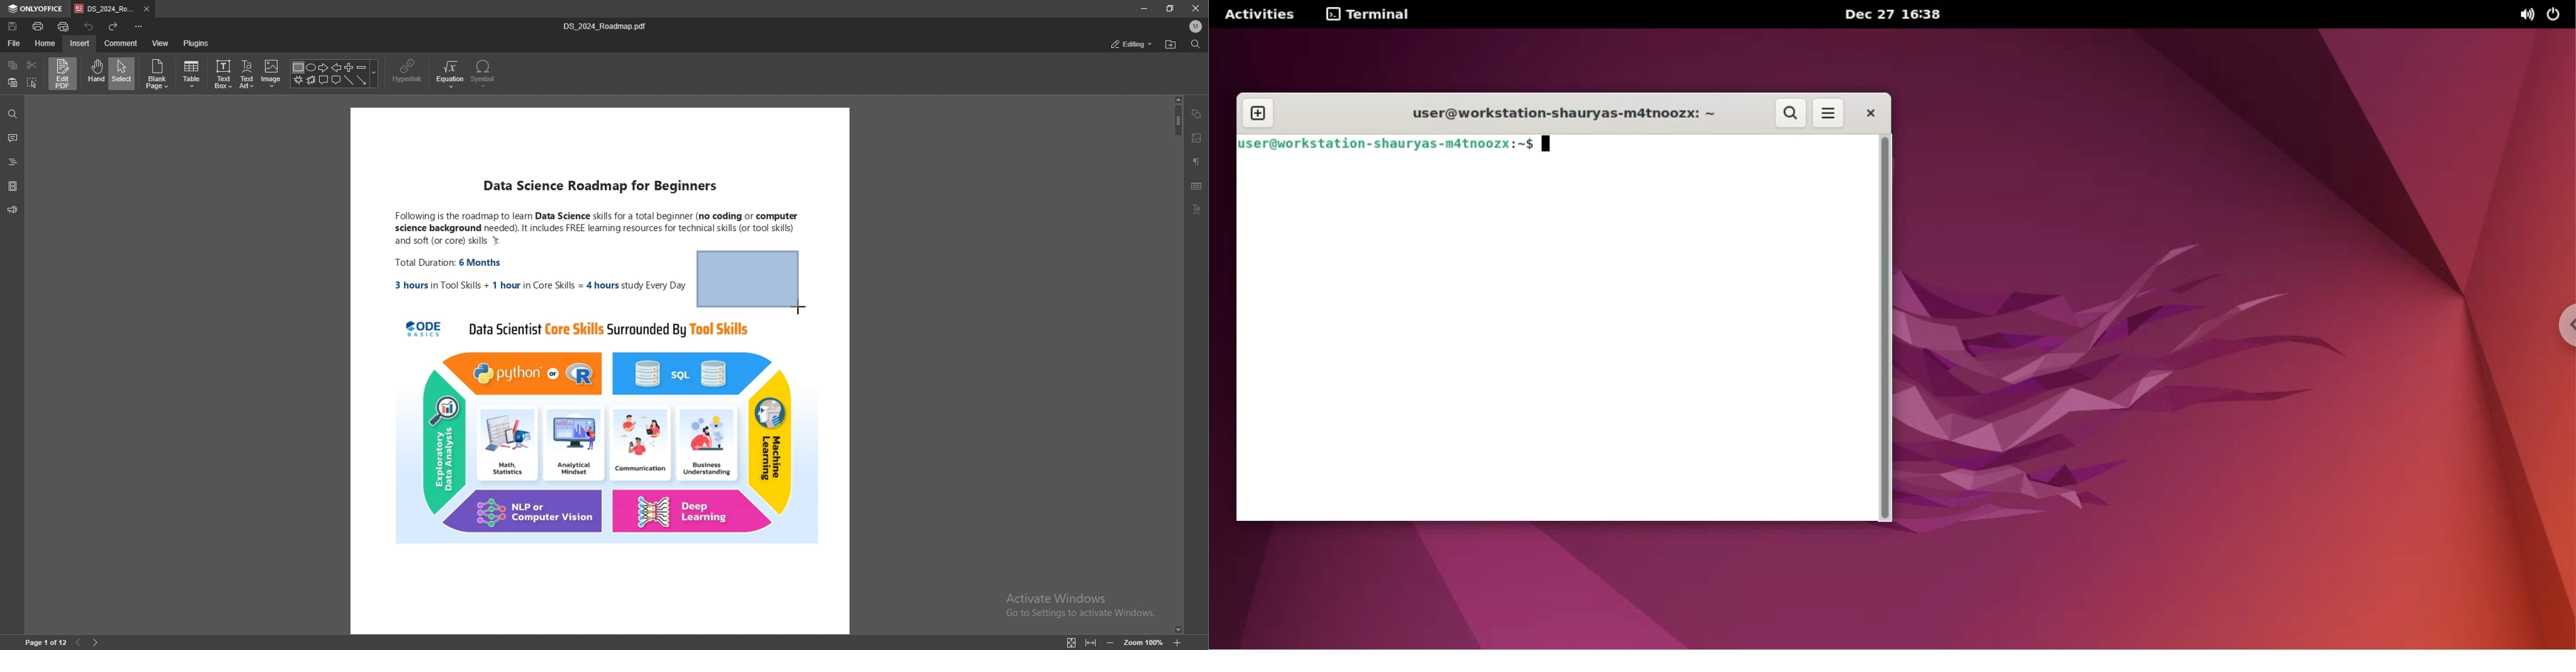 The width and height of the screenshot is (2576, 672). Describe the element at coordinates (1146, 642) in the screenshot. I see `zoom` at that location.